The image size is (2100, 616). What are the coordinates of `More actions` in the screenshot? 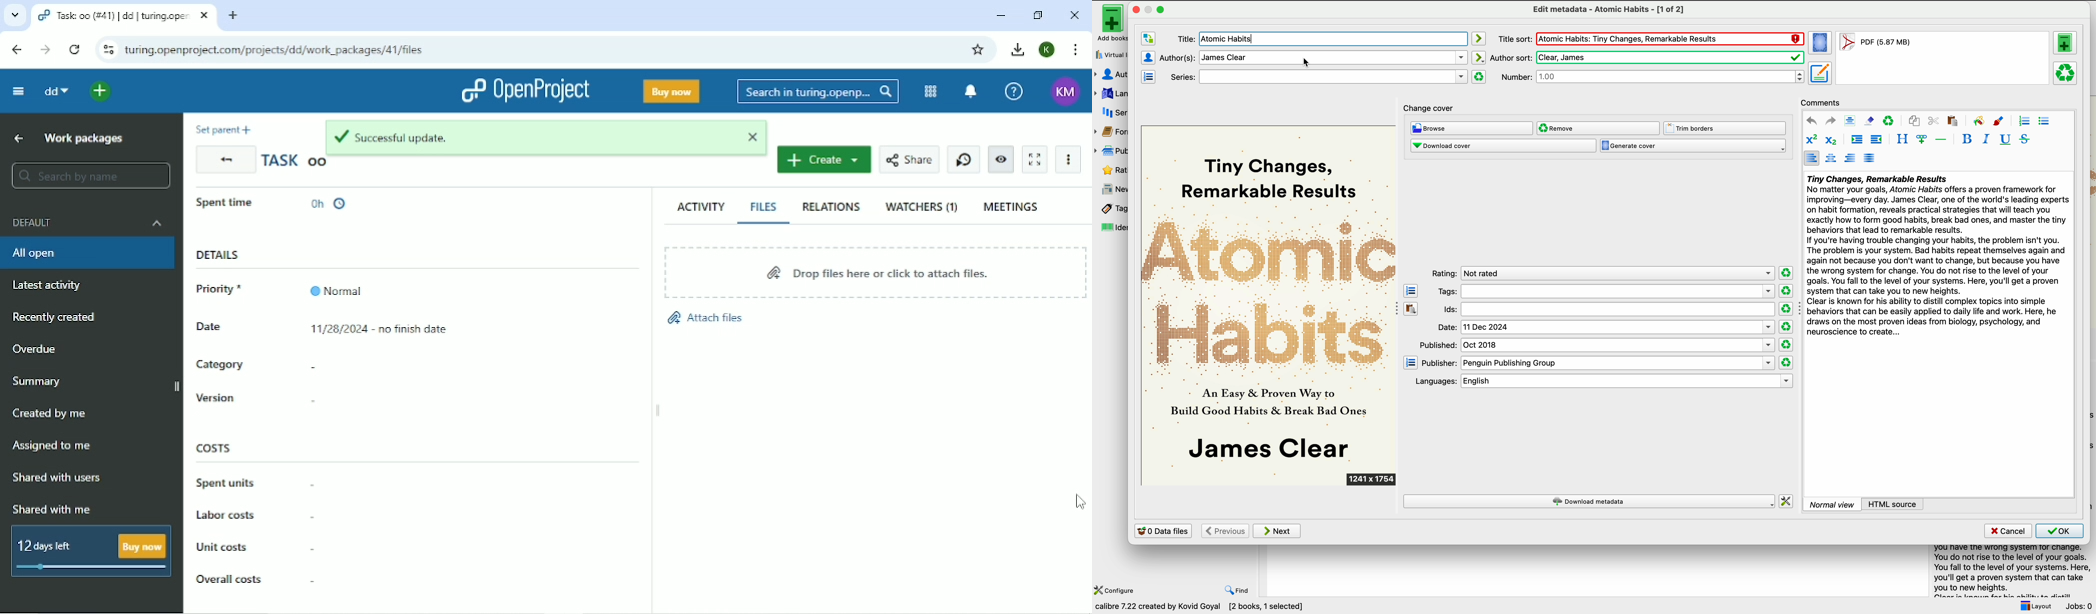 It's located at (1067, 159).